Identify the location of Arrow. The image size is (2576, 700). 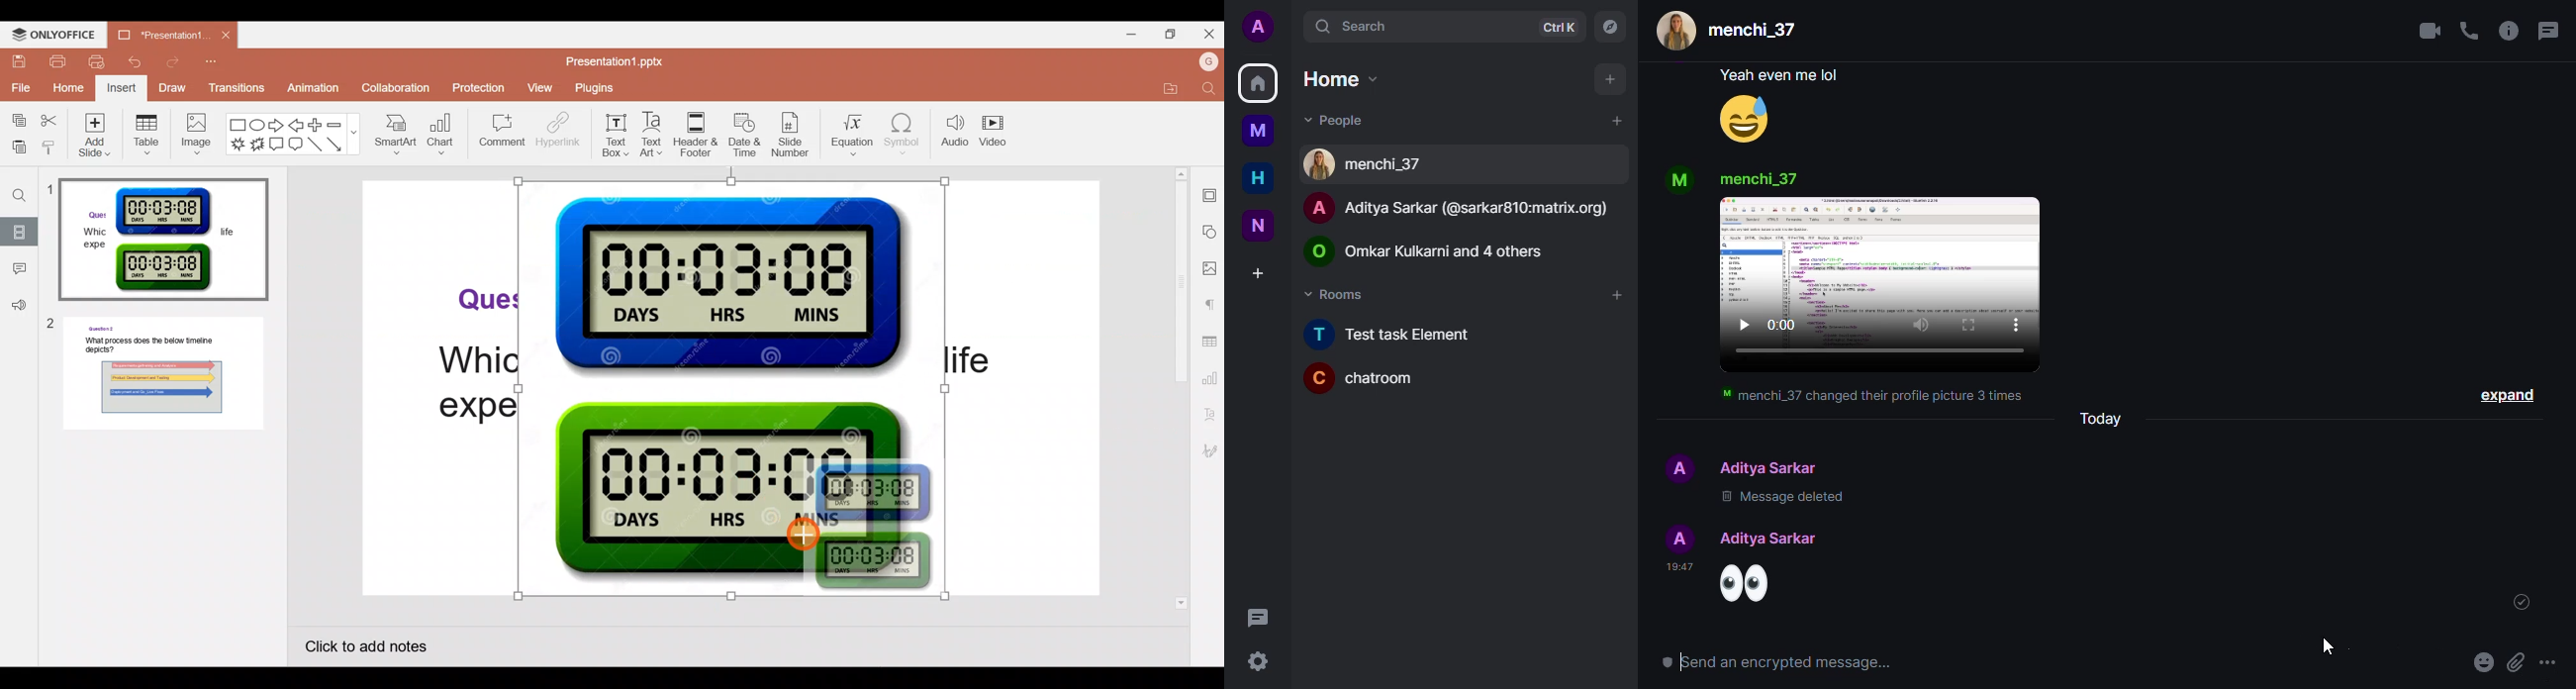
(338, 146).